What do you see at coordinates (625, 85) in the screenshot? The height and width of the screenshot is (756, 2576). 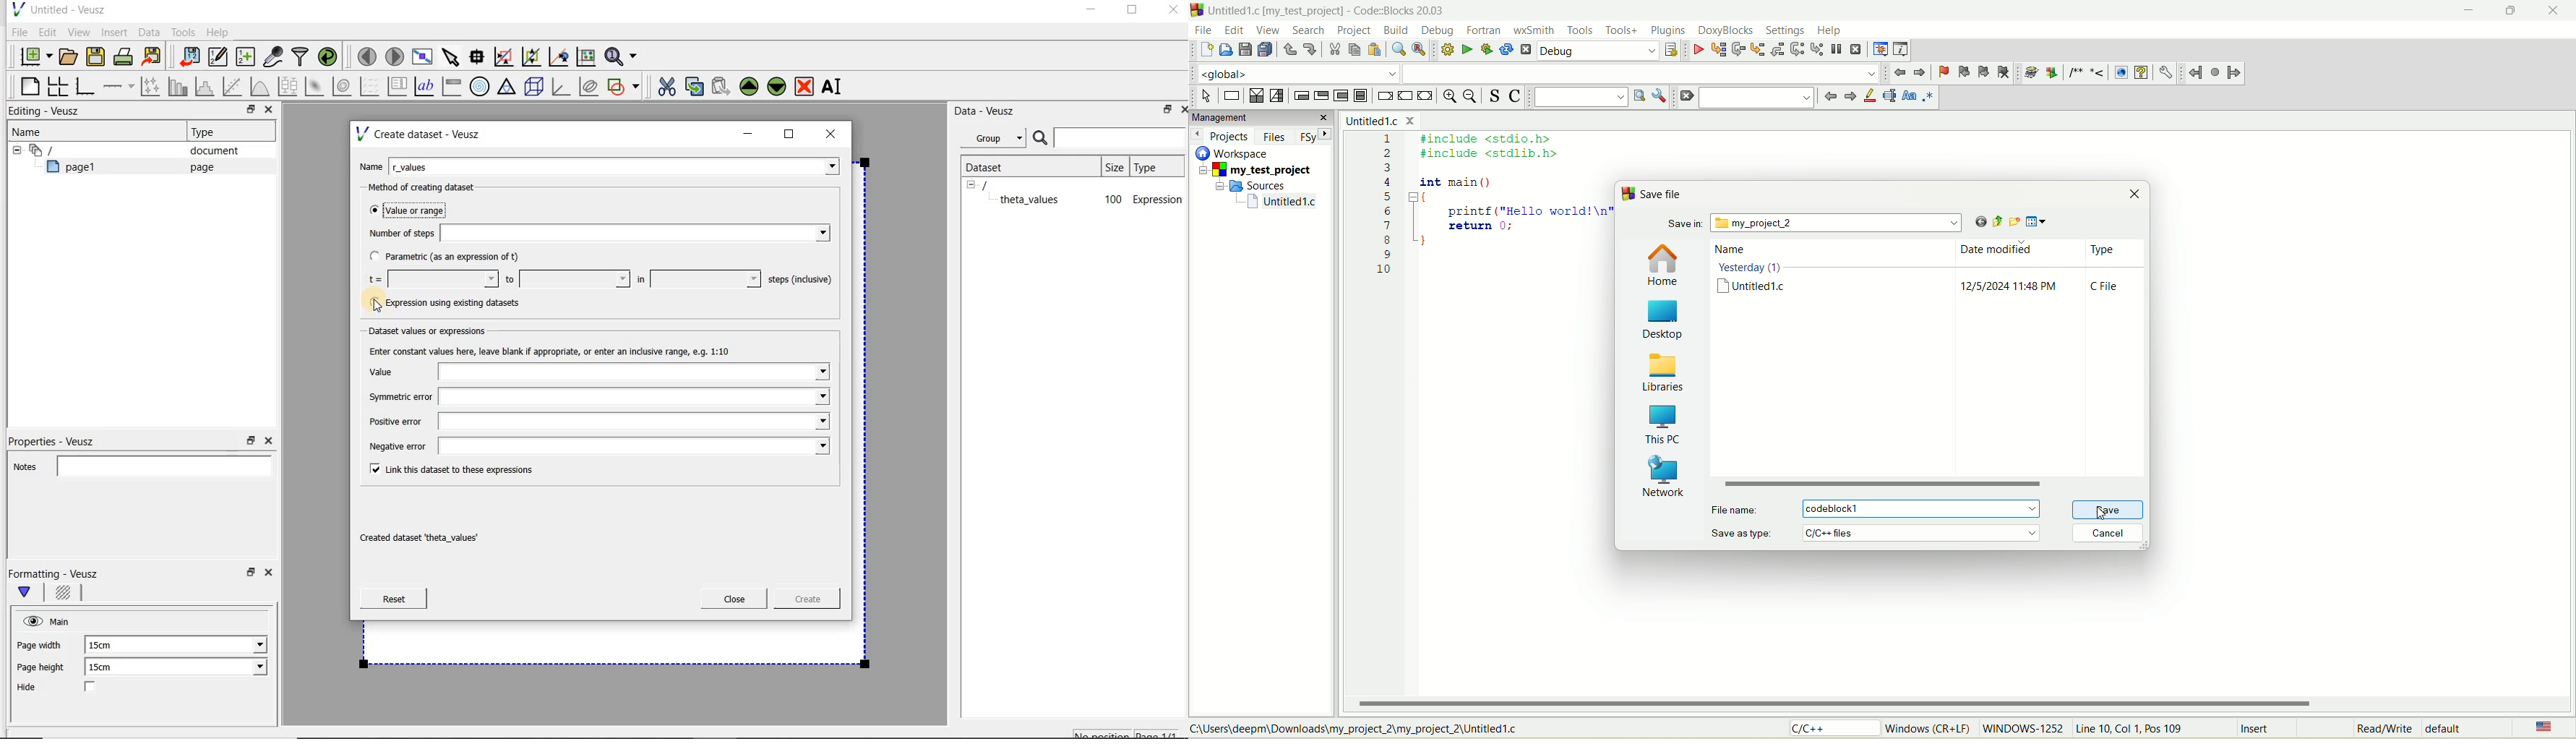 I see `add a shape to the plot` at bounding box center [625, 85].